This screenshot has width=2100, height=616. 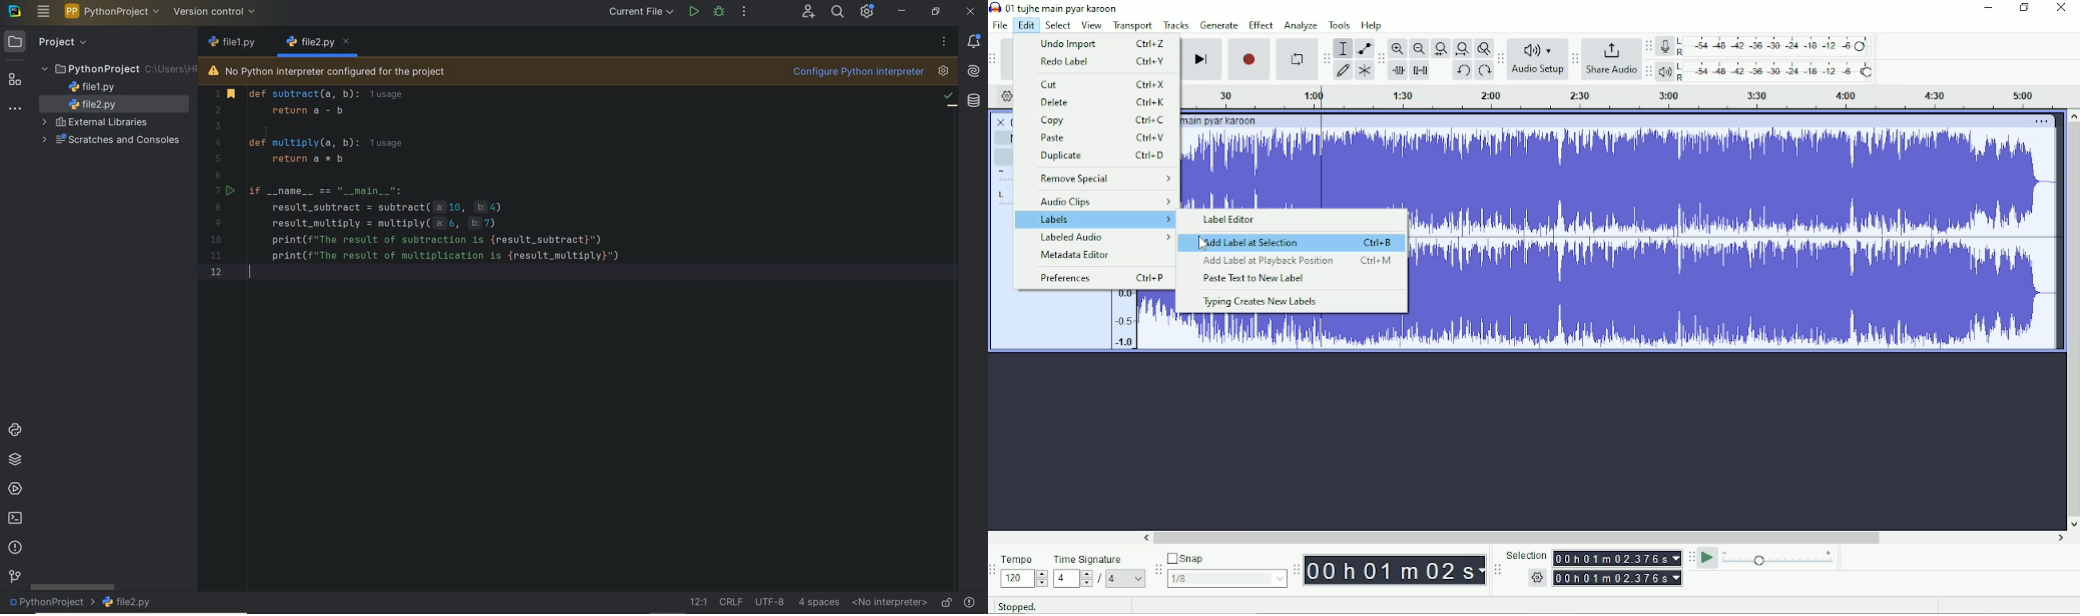 I want to click on Duplicate, so click(x=1102, y=156).